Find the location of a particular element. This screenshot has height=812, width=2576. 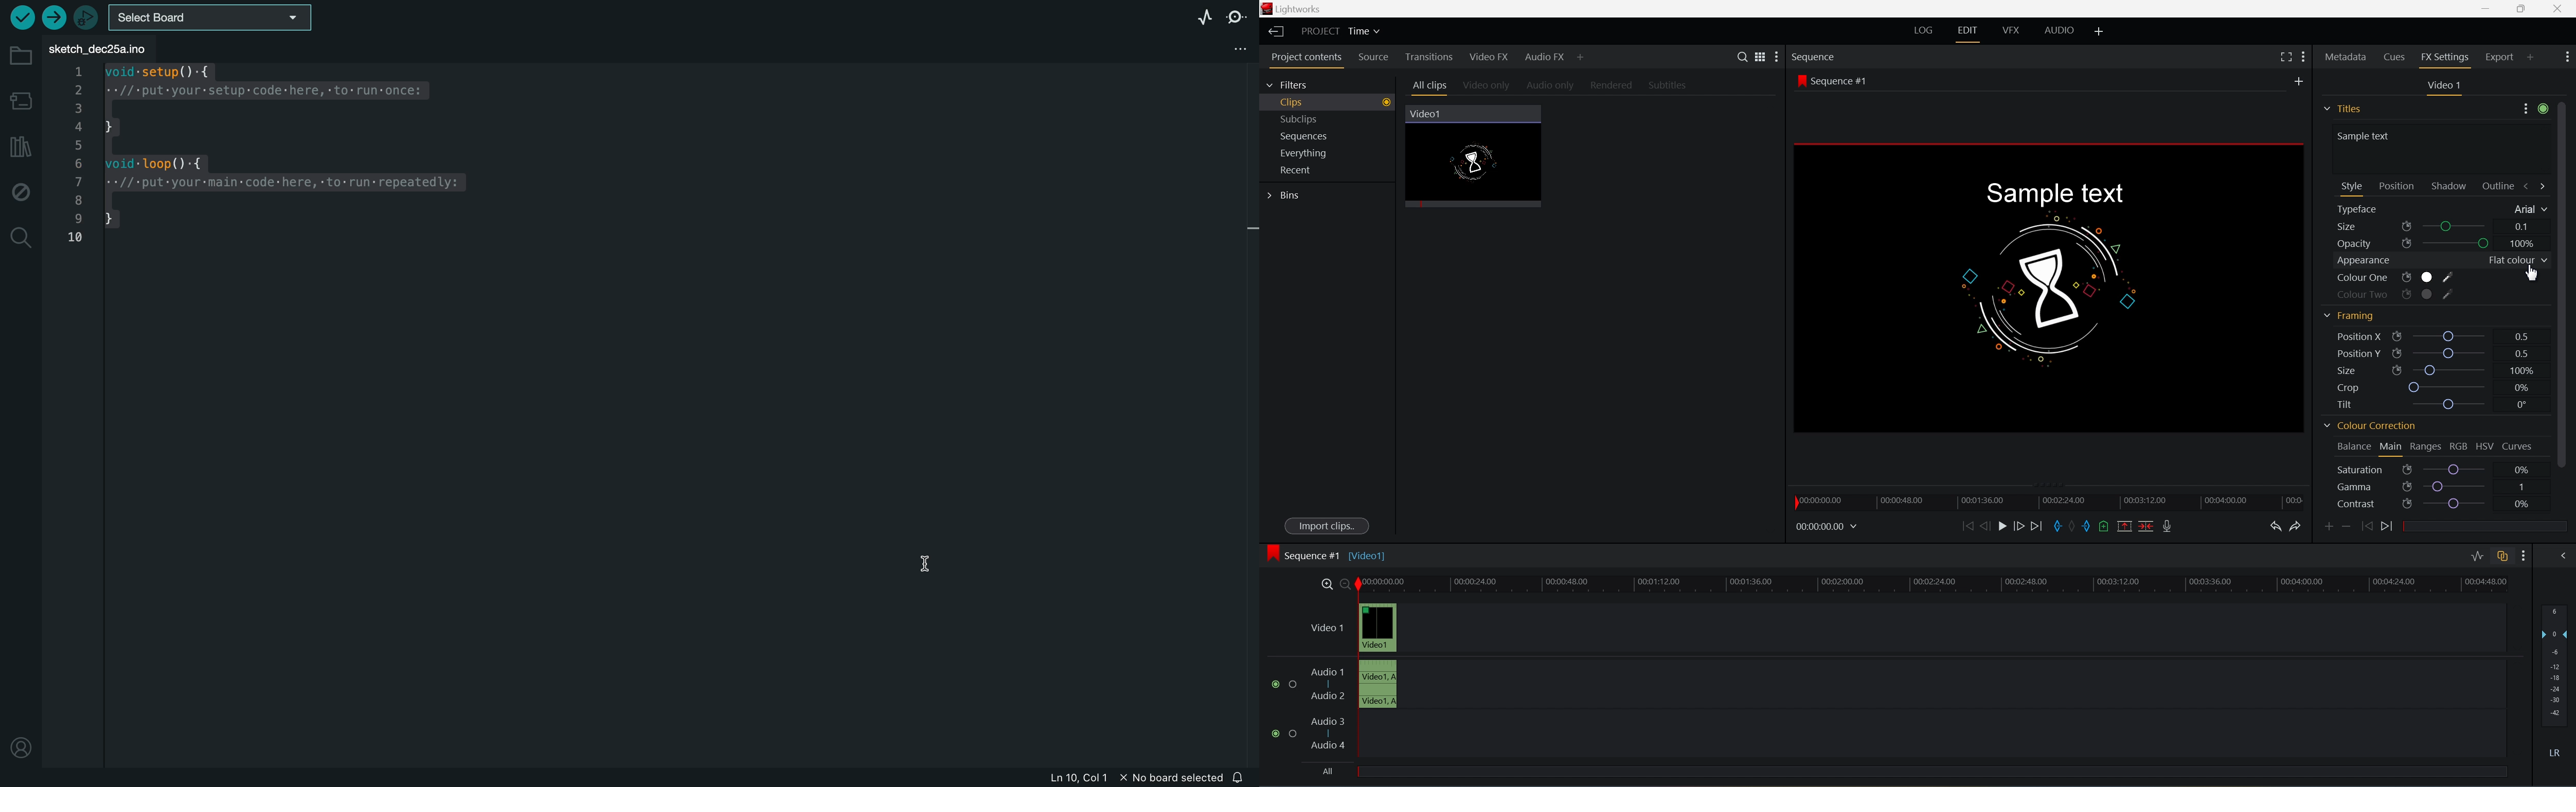

Sequence is located at coordinates (1815, 57).